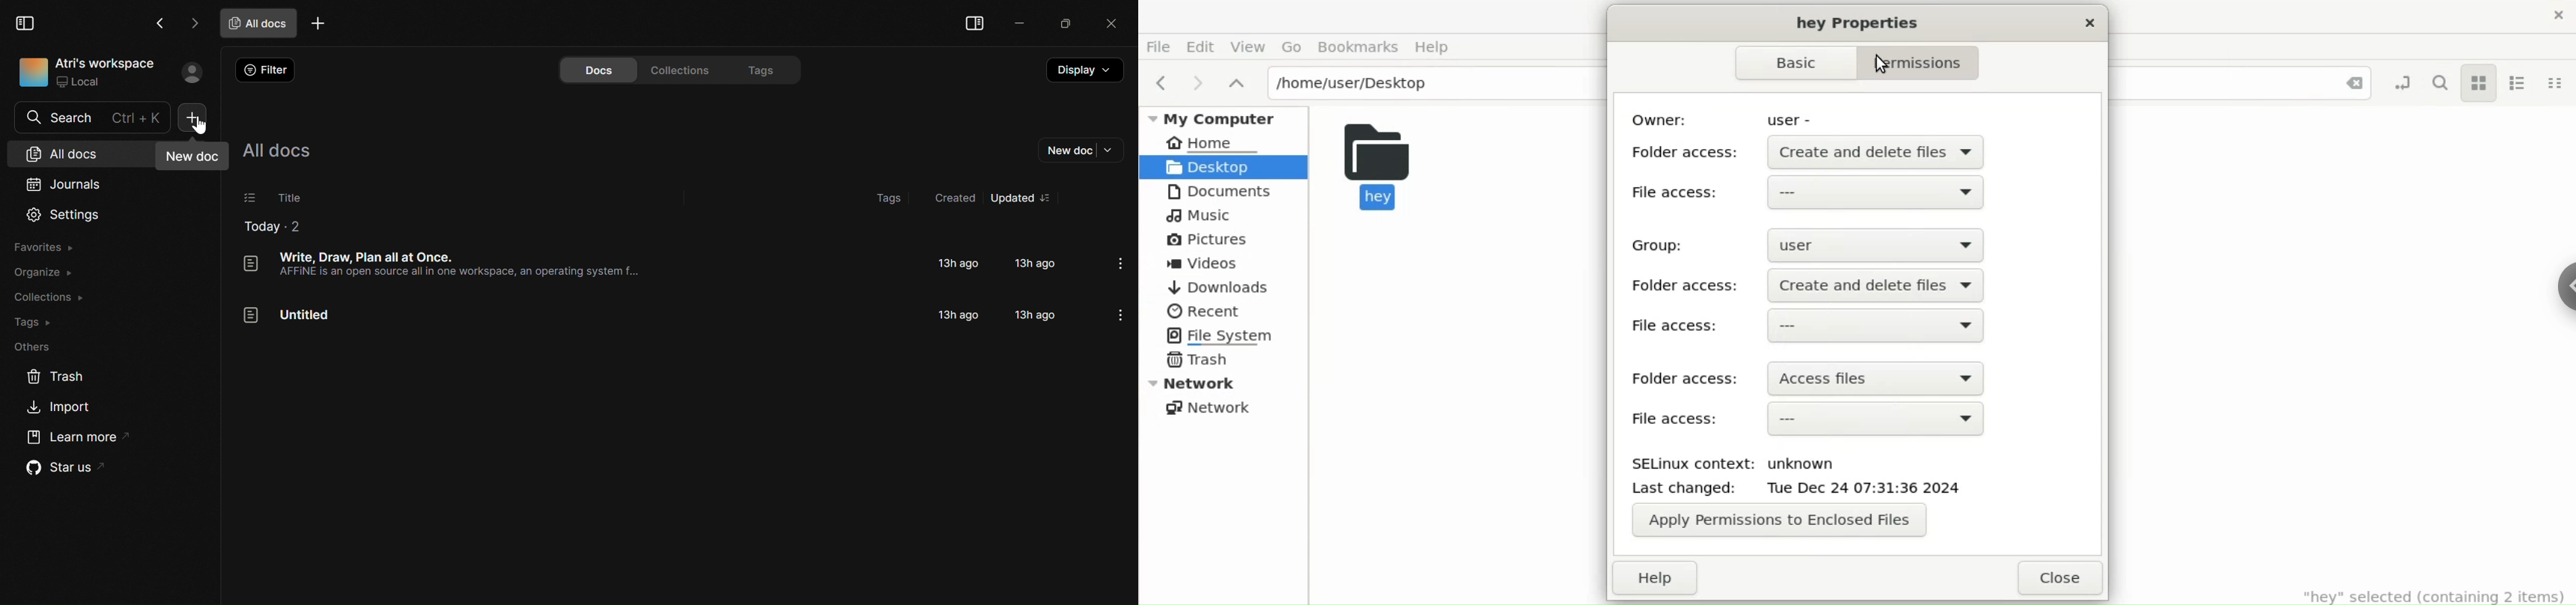  Describe the element at coordinates (1084, 70) in the screenshot. I see `Display` at that location.